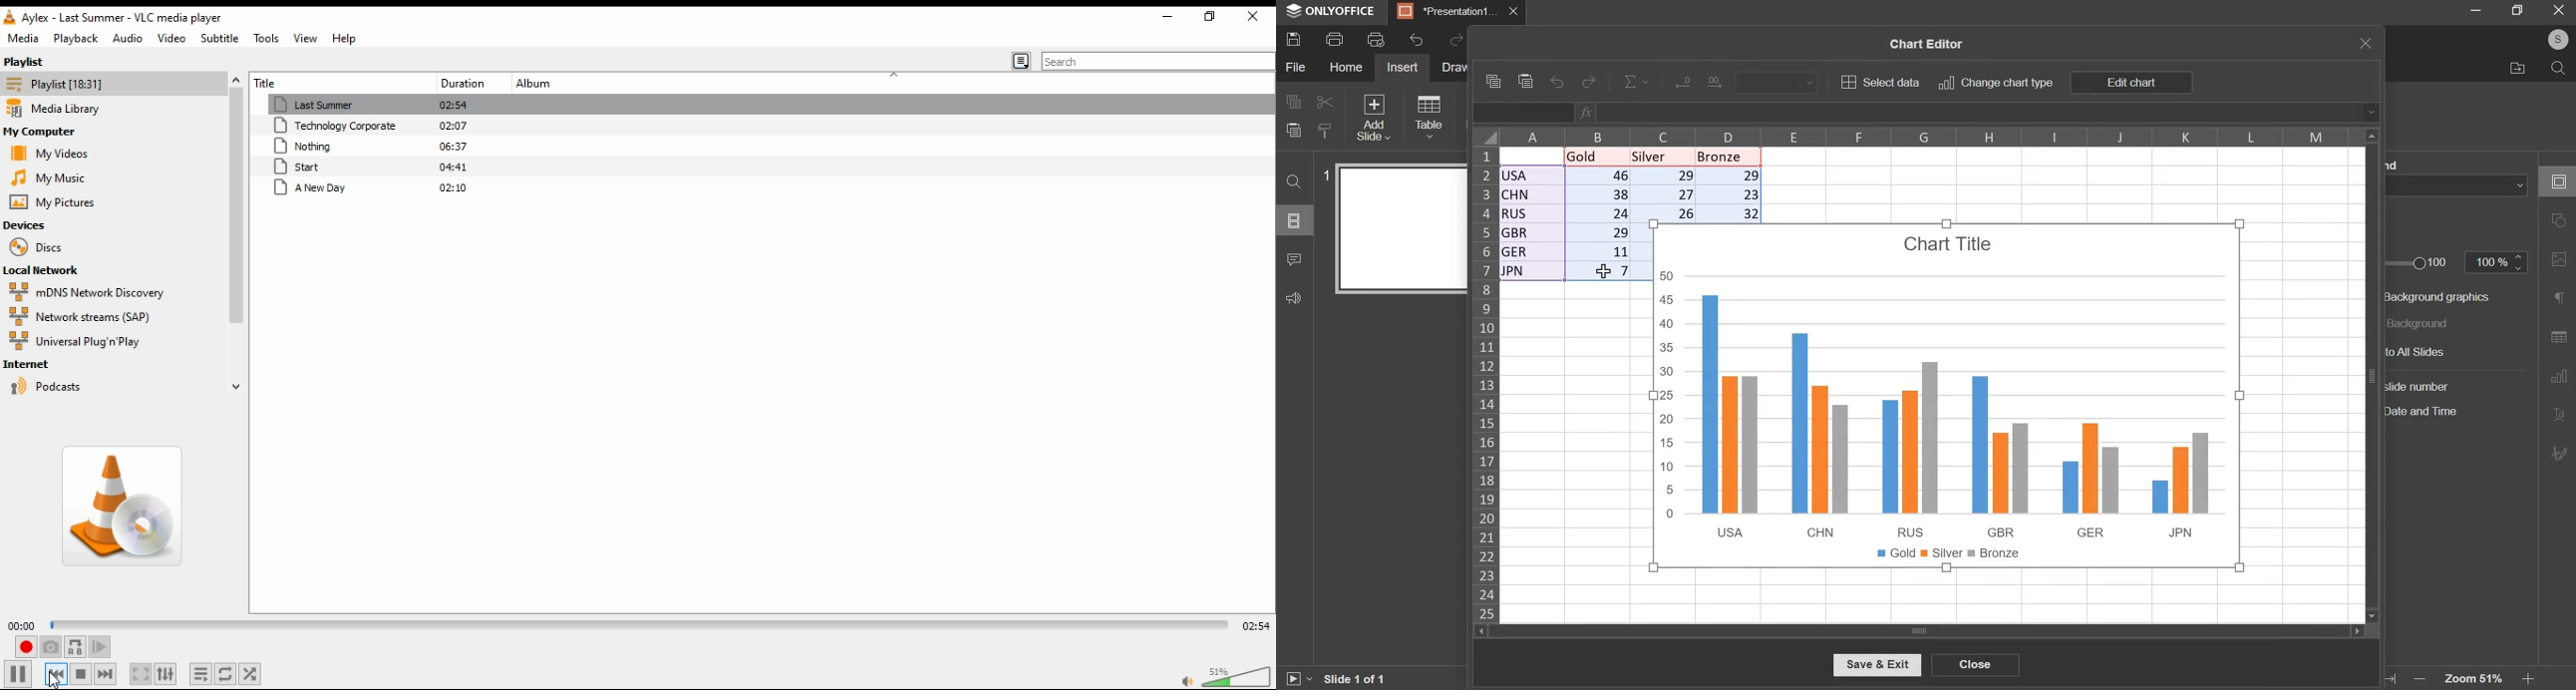 The image size is (2576, 700). Describe the element at coordinates (2561, 299) in the screenshot. I see `paragraph settings` at that location.